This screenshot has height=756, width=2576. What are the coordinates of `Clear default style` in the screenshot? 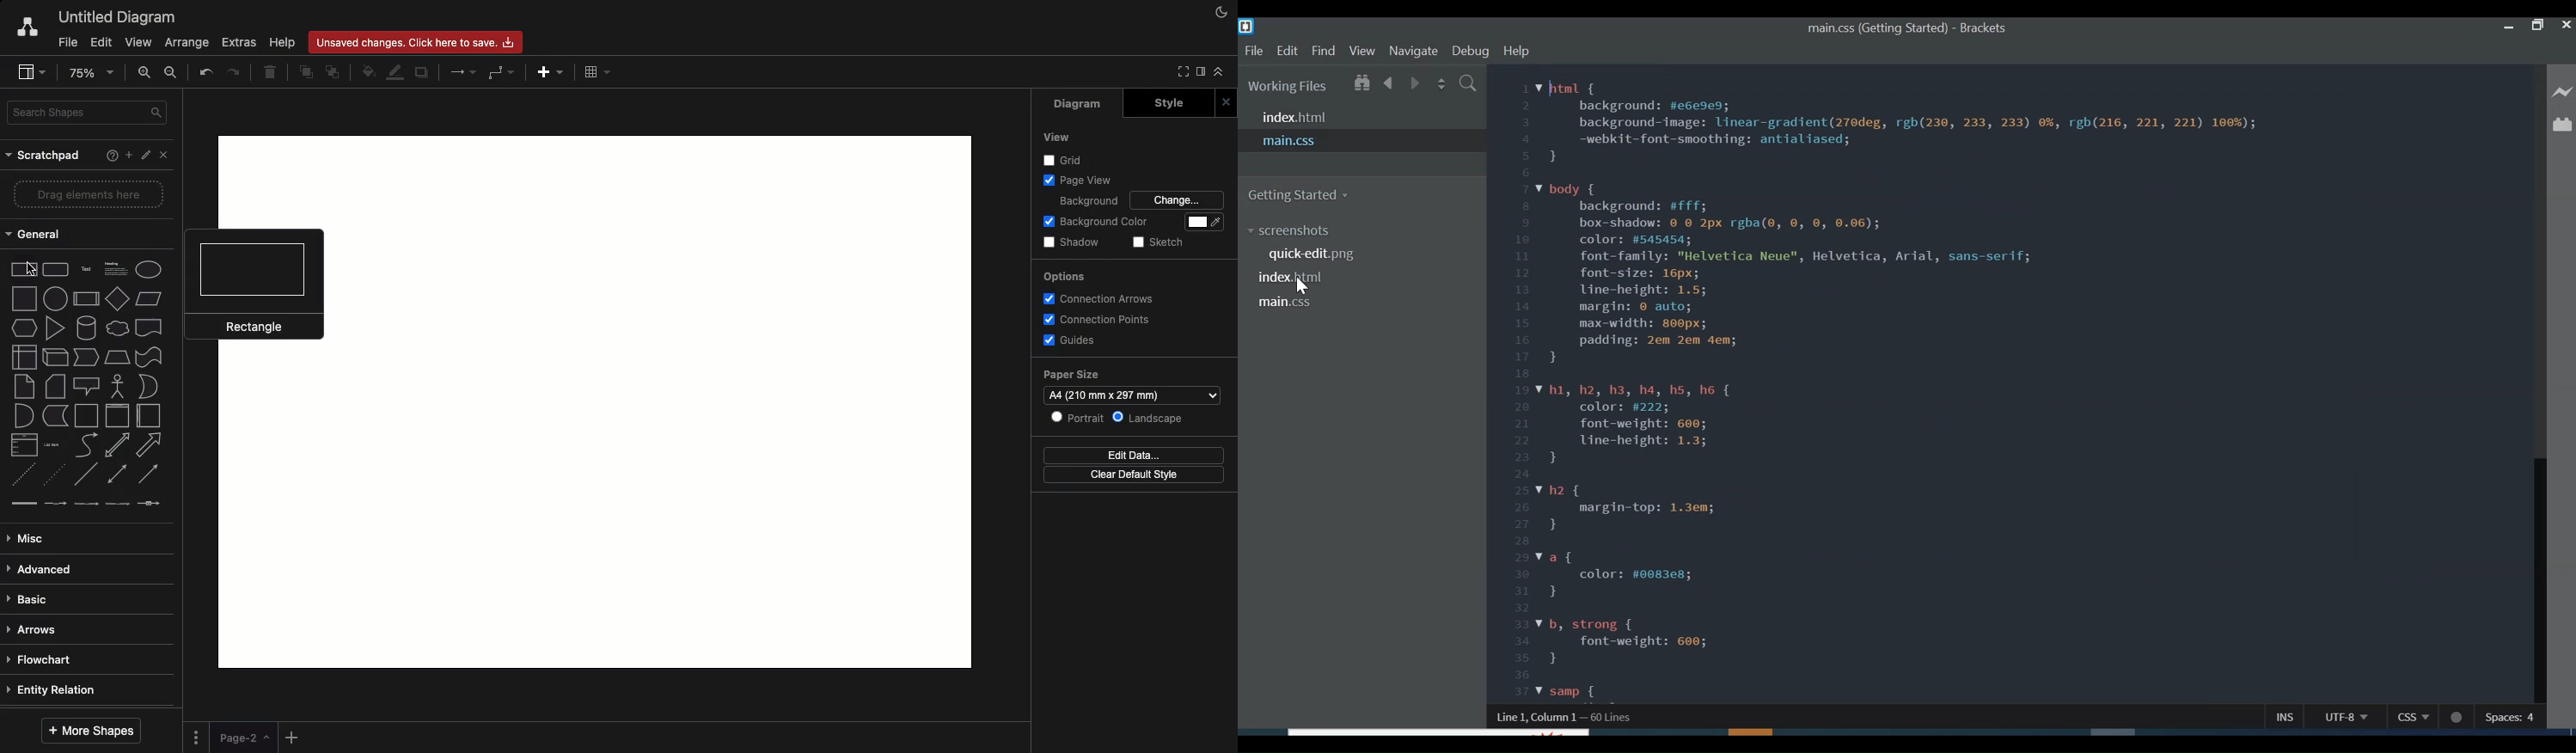 It's located at (1136, 475).